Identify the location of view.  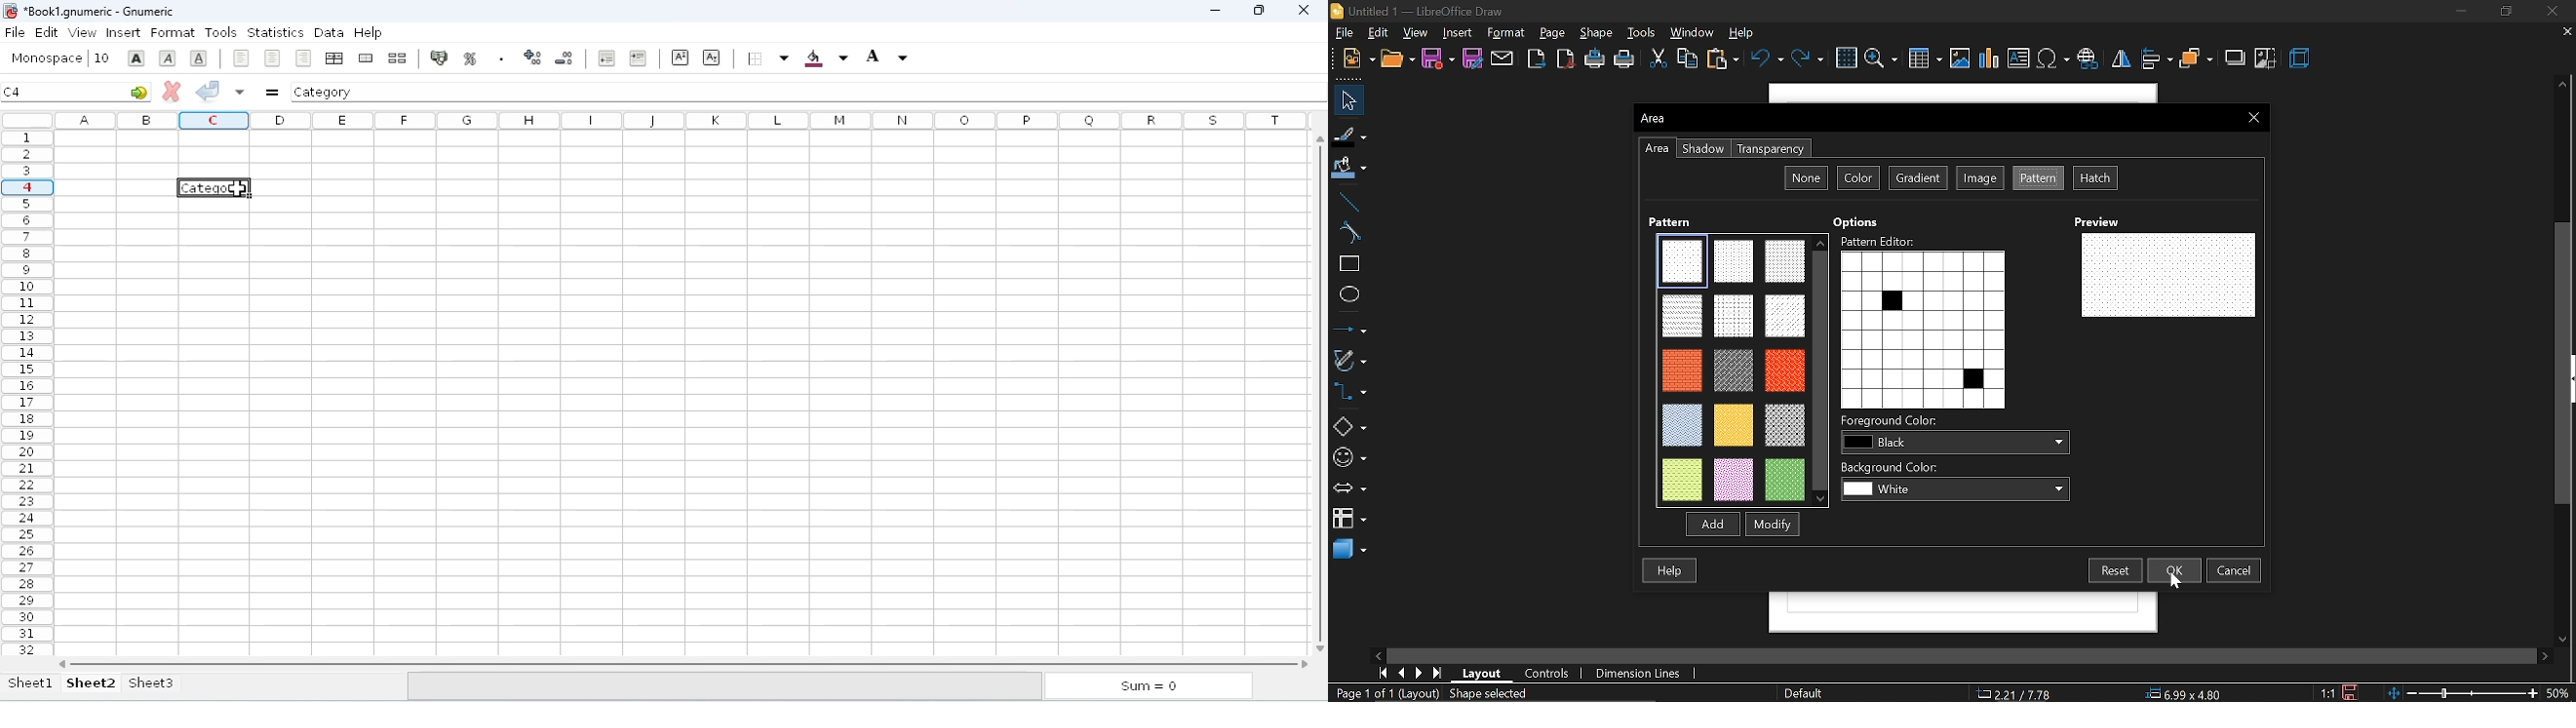
(1418, 33).